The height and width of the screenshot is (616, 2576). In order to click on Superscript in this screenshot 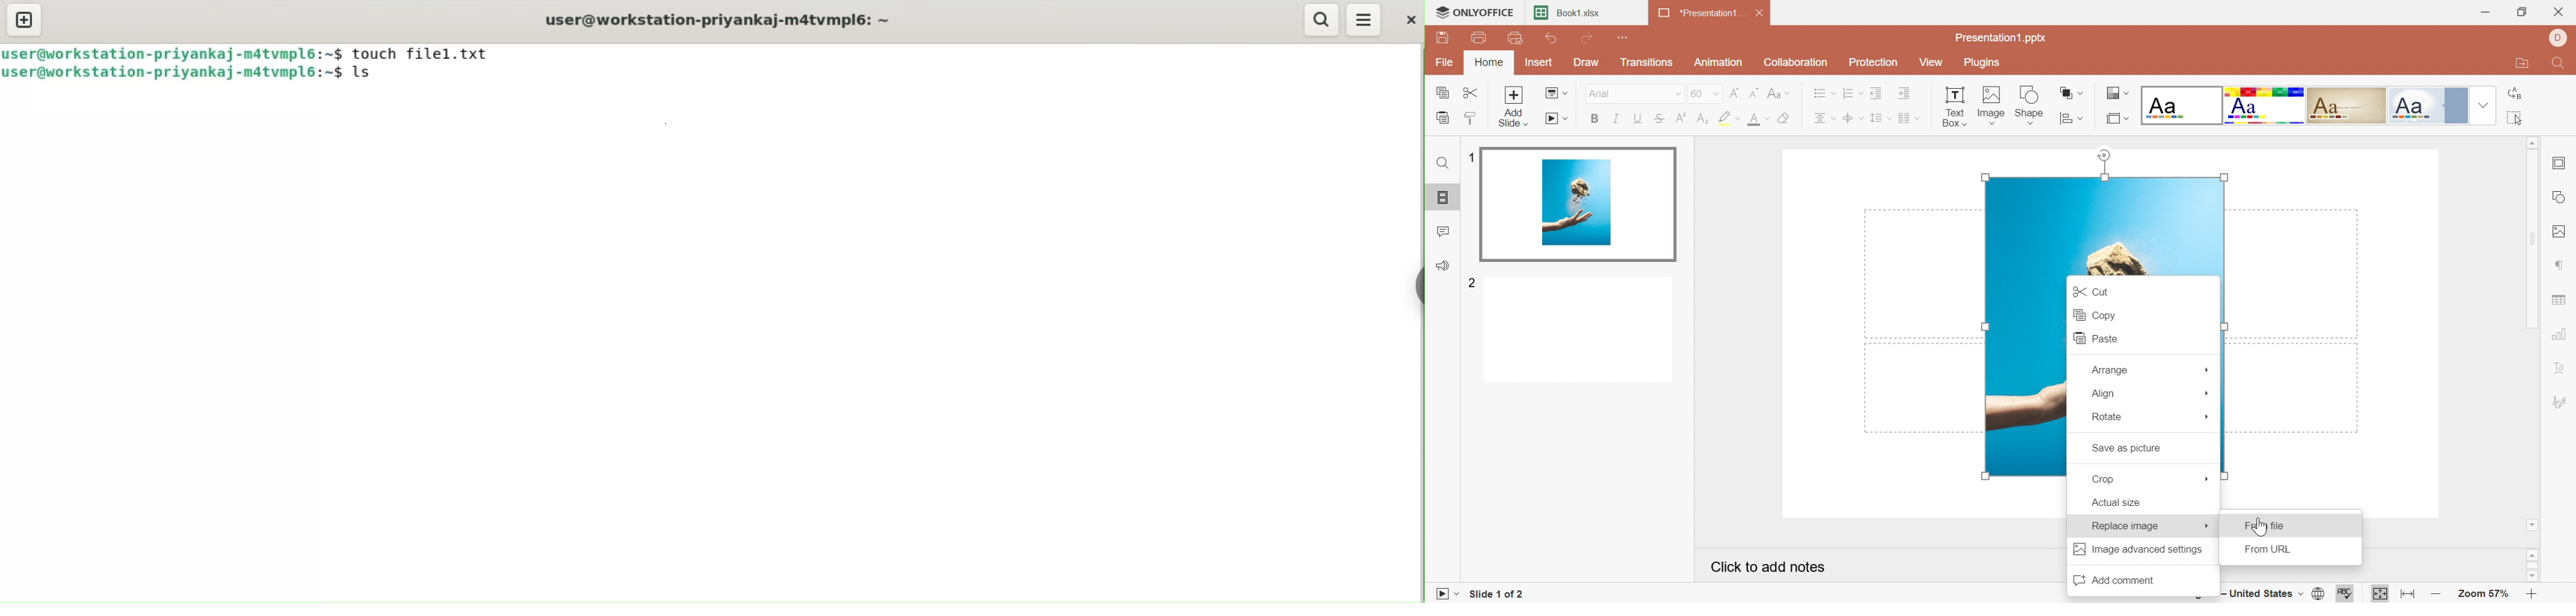, I will do `click(1680, 116)`.